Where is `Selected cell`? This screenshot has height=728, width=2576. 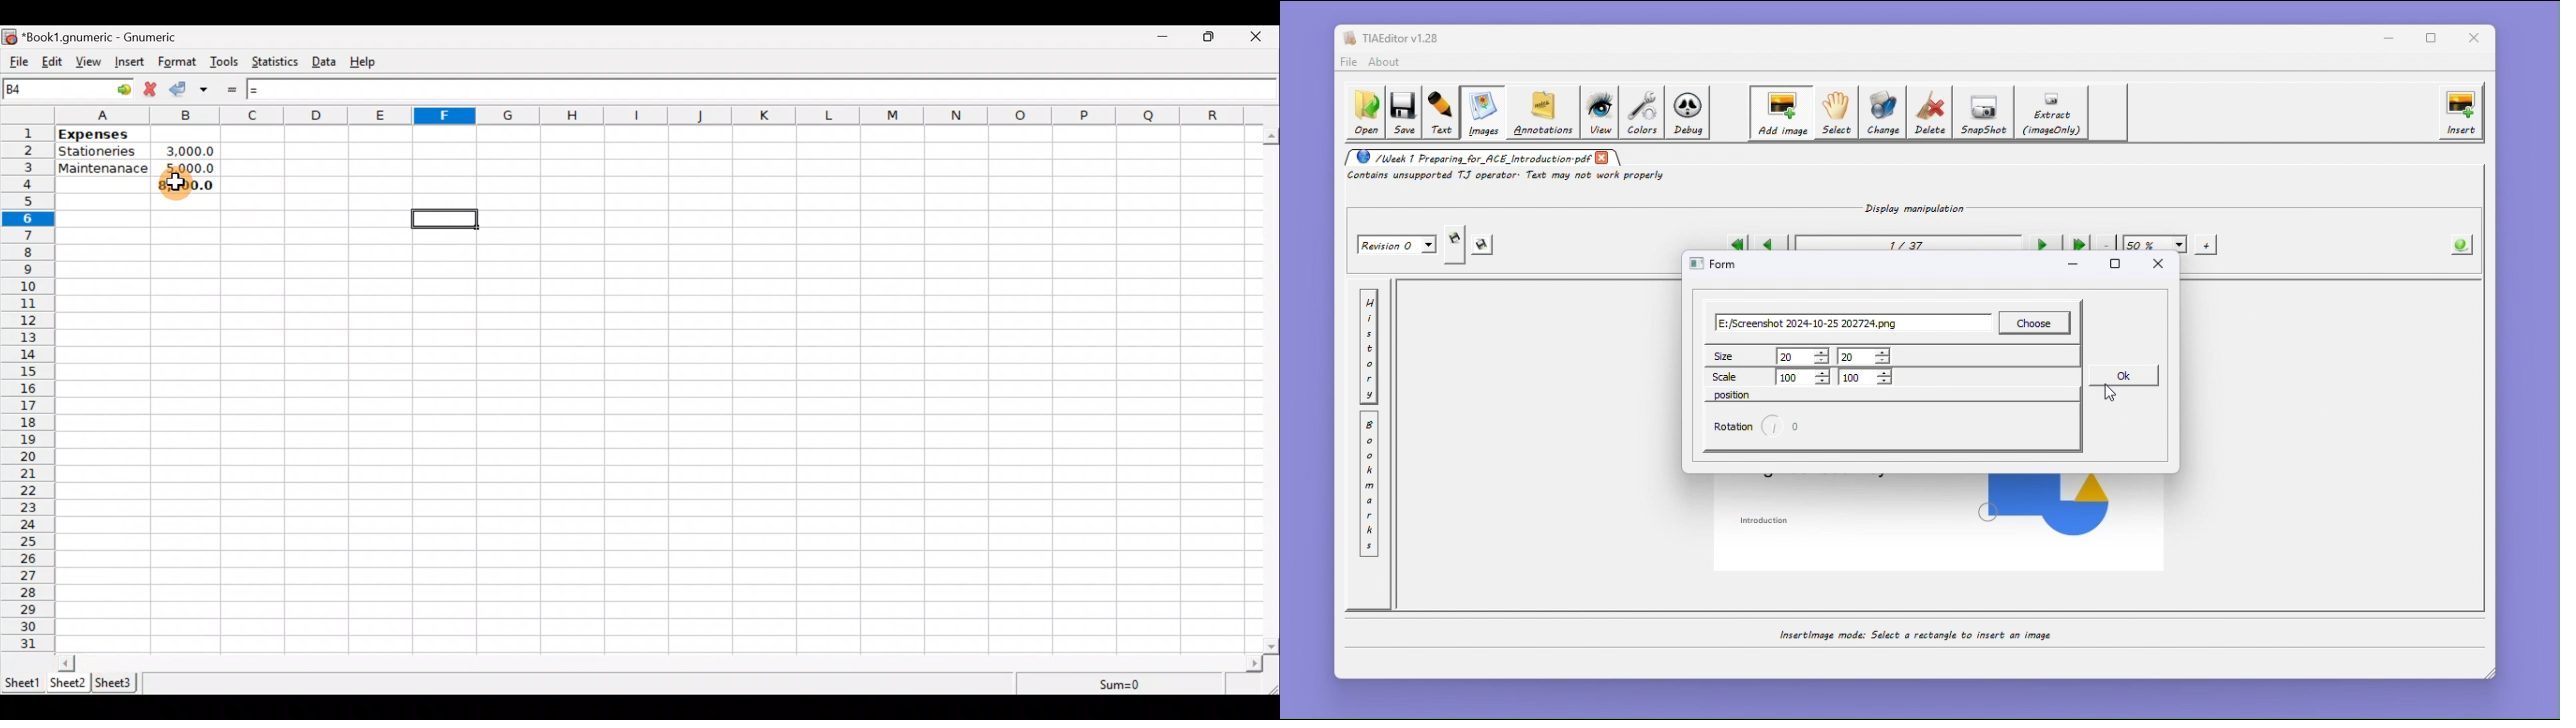
Selected cell is located at coordinates (445, 218).